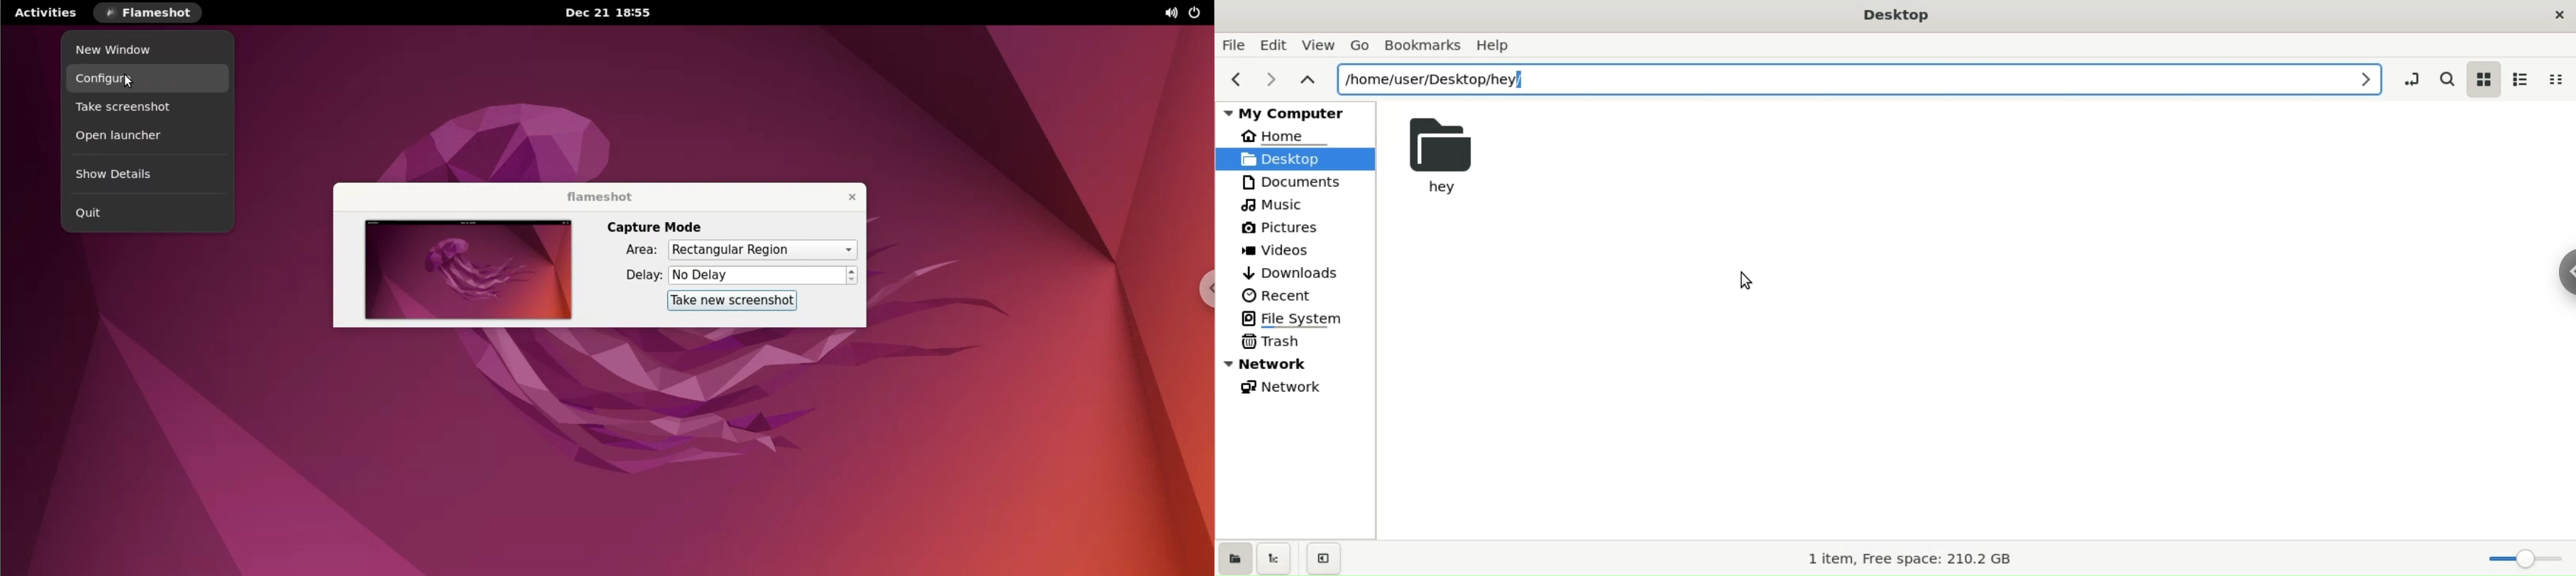 Image resolution: width=2576 pixels, height=588 pixels. I want to click on new  window, so click(143, 51).